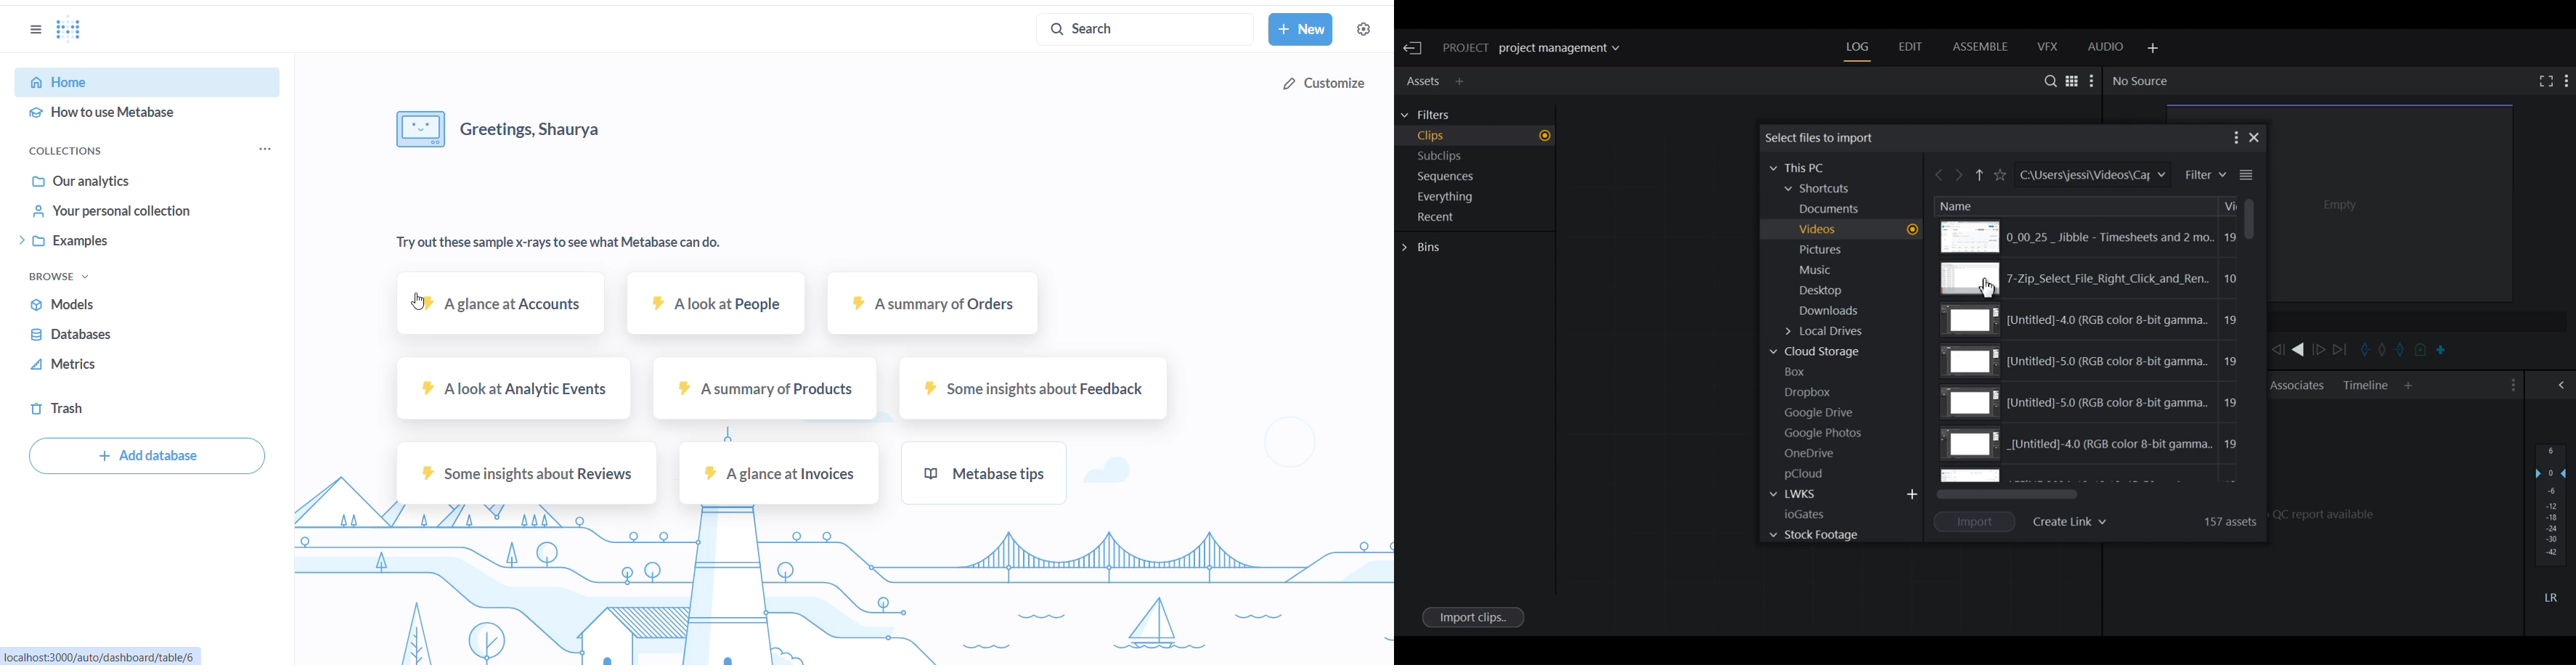 The height and width of the screenshot is (672, 2576). Describe the element at coordinates (420, 301) in the screenshot. I see `cursor` at that location.